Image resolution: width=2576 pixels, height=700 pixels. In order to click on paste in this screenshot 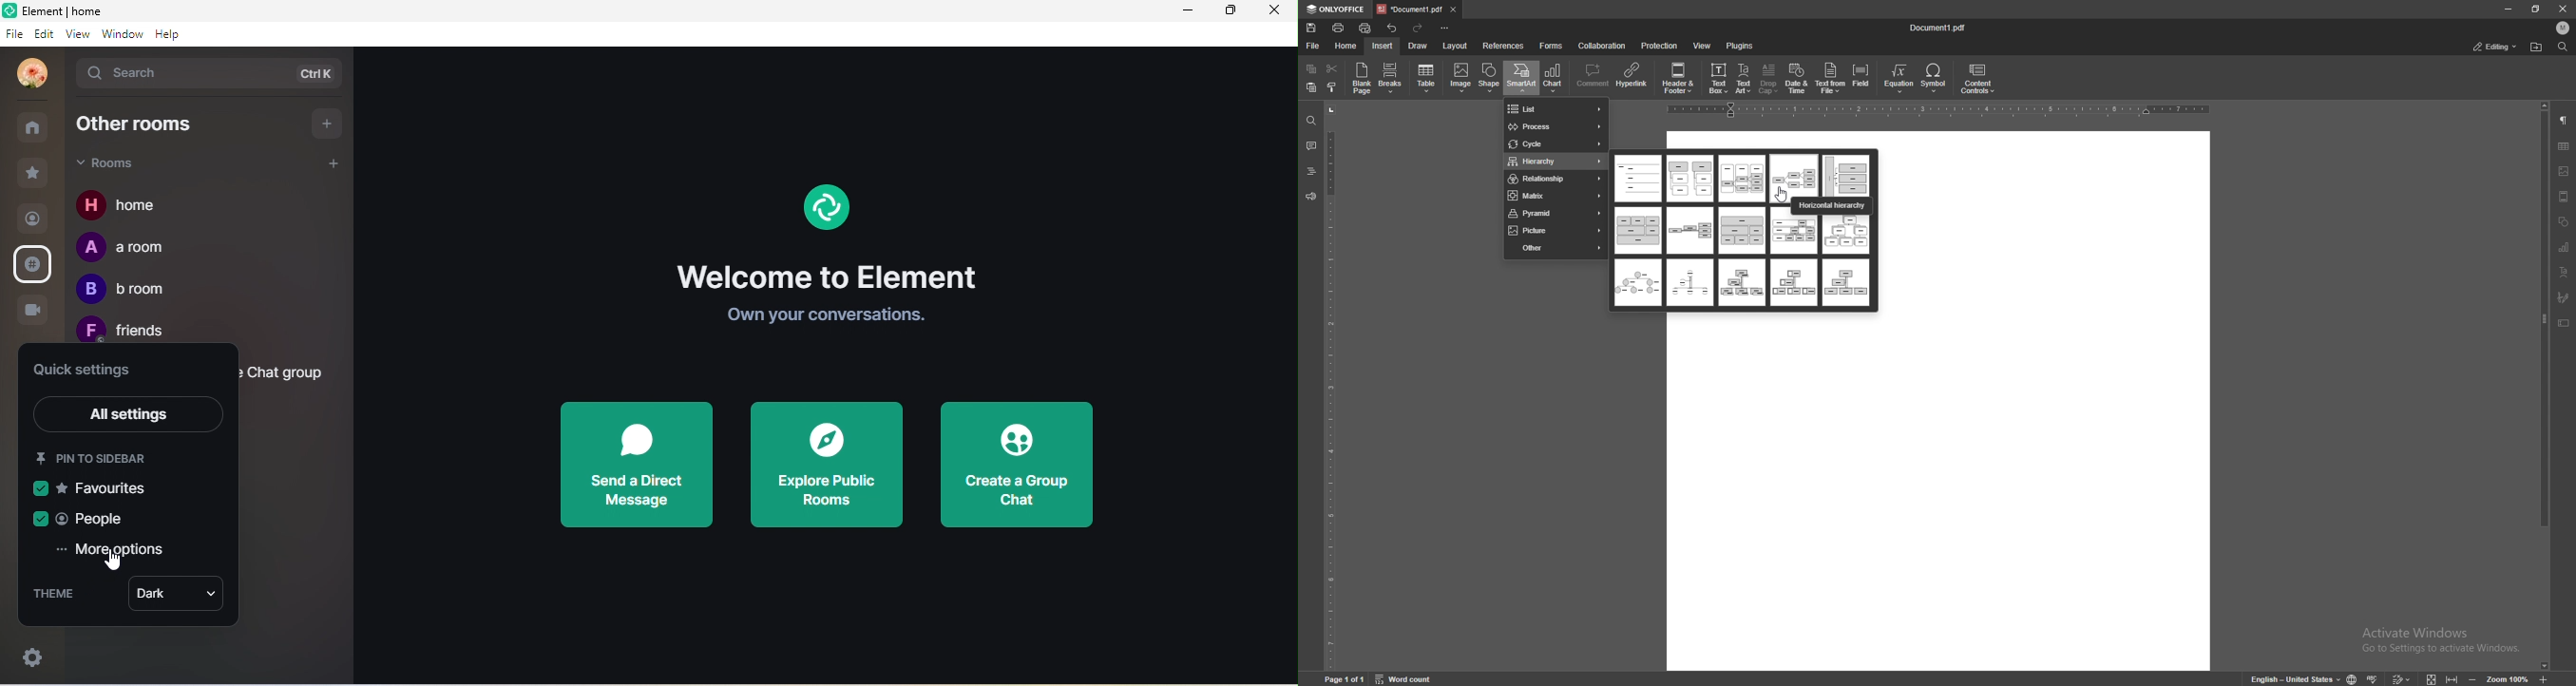, I will do `click(1311, 87)`.